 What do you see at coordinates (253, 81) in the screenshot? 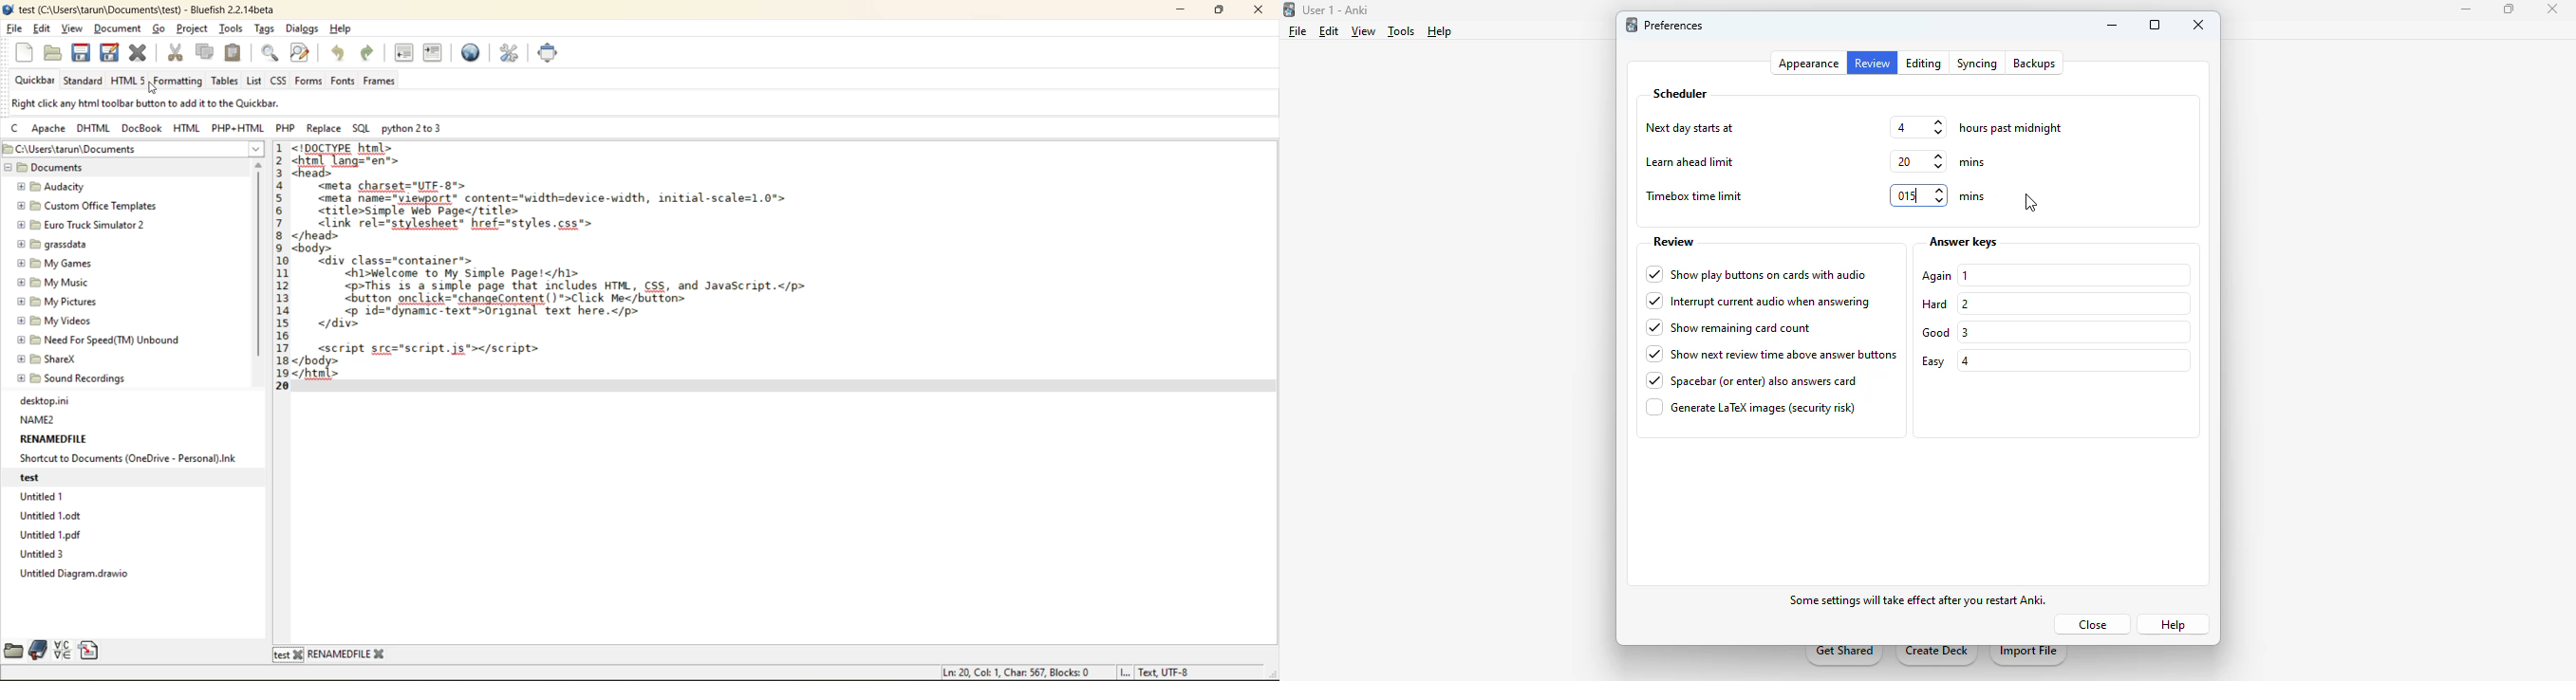
I see `list` at bounding box center [253, 81].